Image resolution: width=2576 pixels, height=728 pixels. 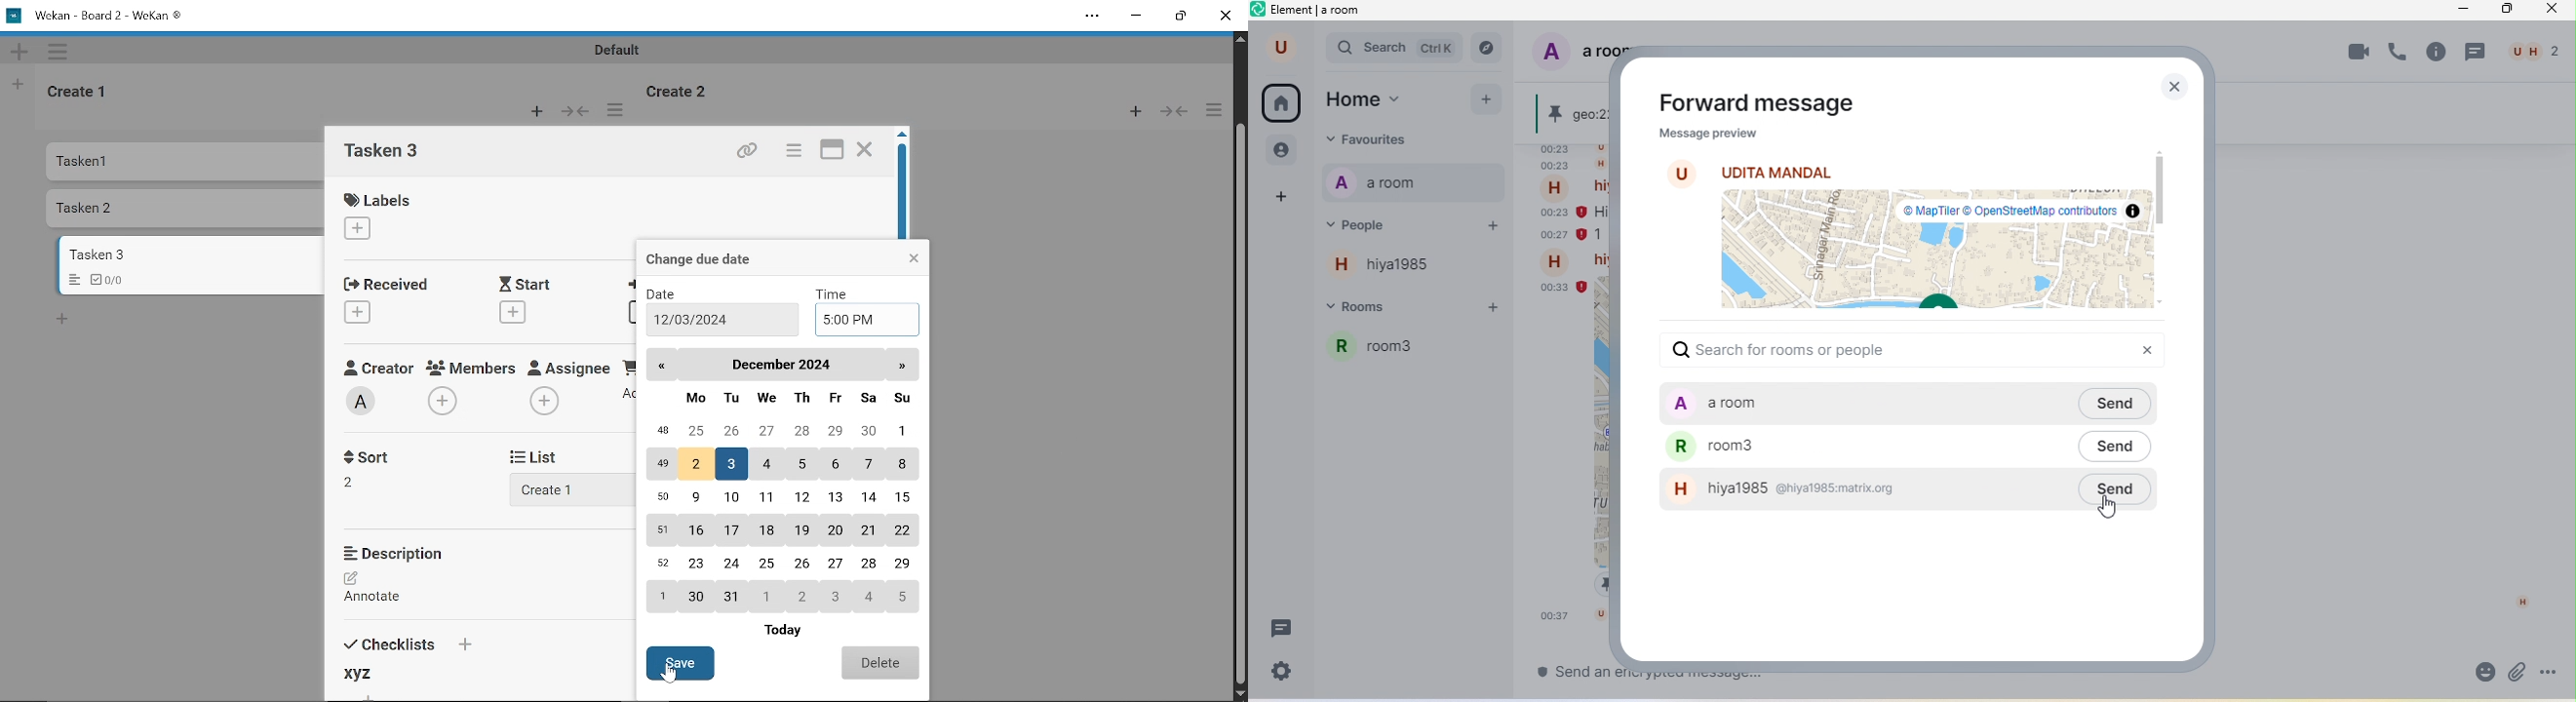 What do you see at coordinates (359, 311) in the screenshot?
I see `Add received date` at bounding box center [359, 311].